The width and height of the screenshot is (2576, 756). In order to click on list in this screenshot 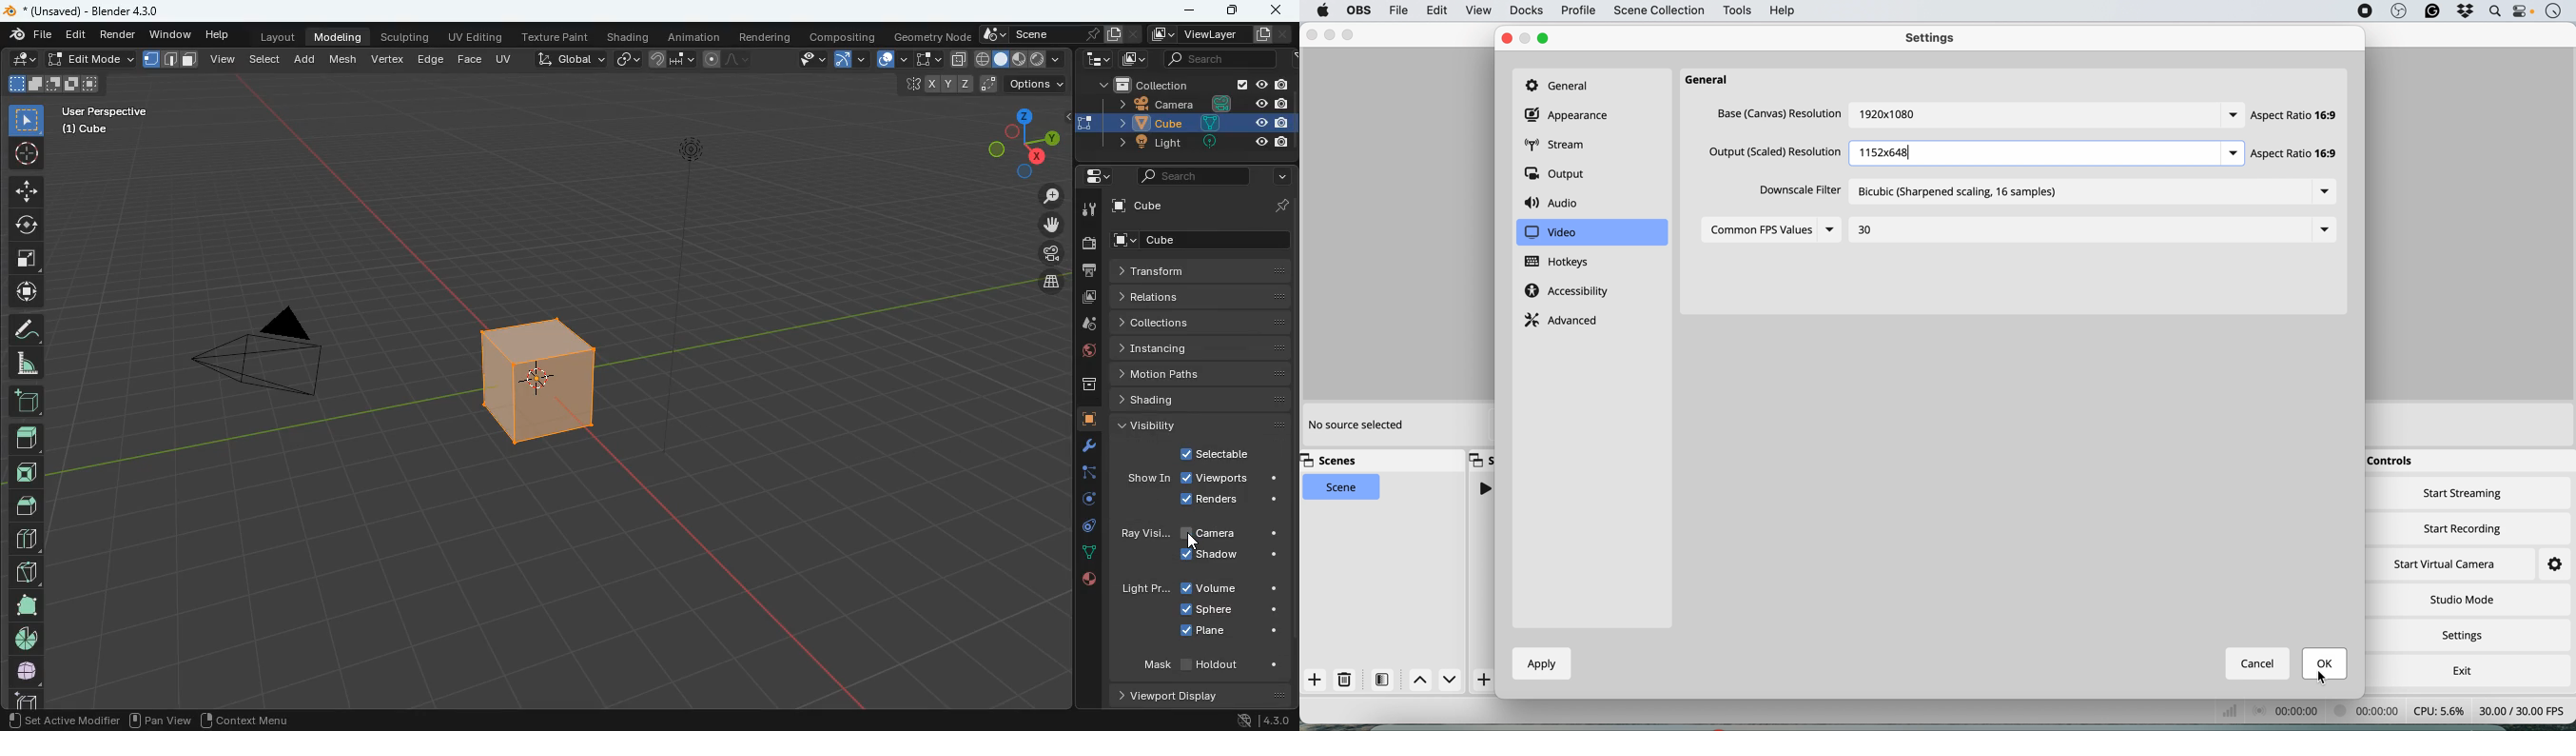, I will do `click(2325, 229)`.